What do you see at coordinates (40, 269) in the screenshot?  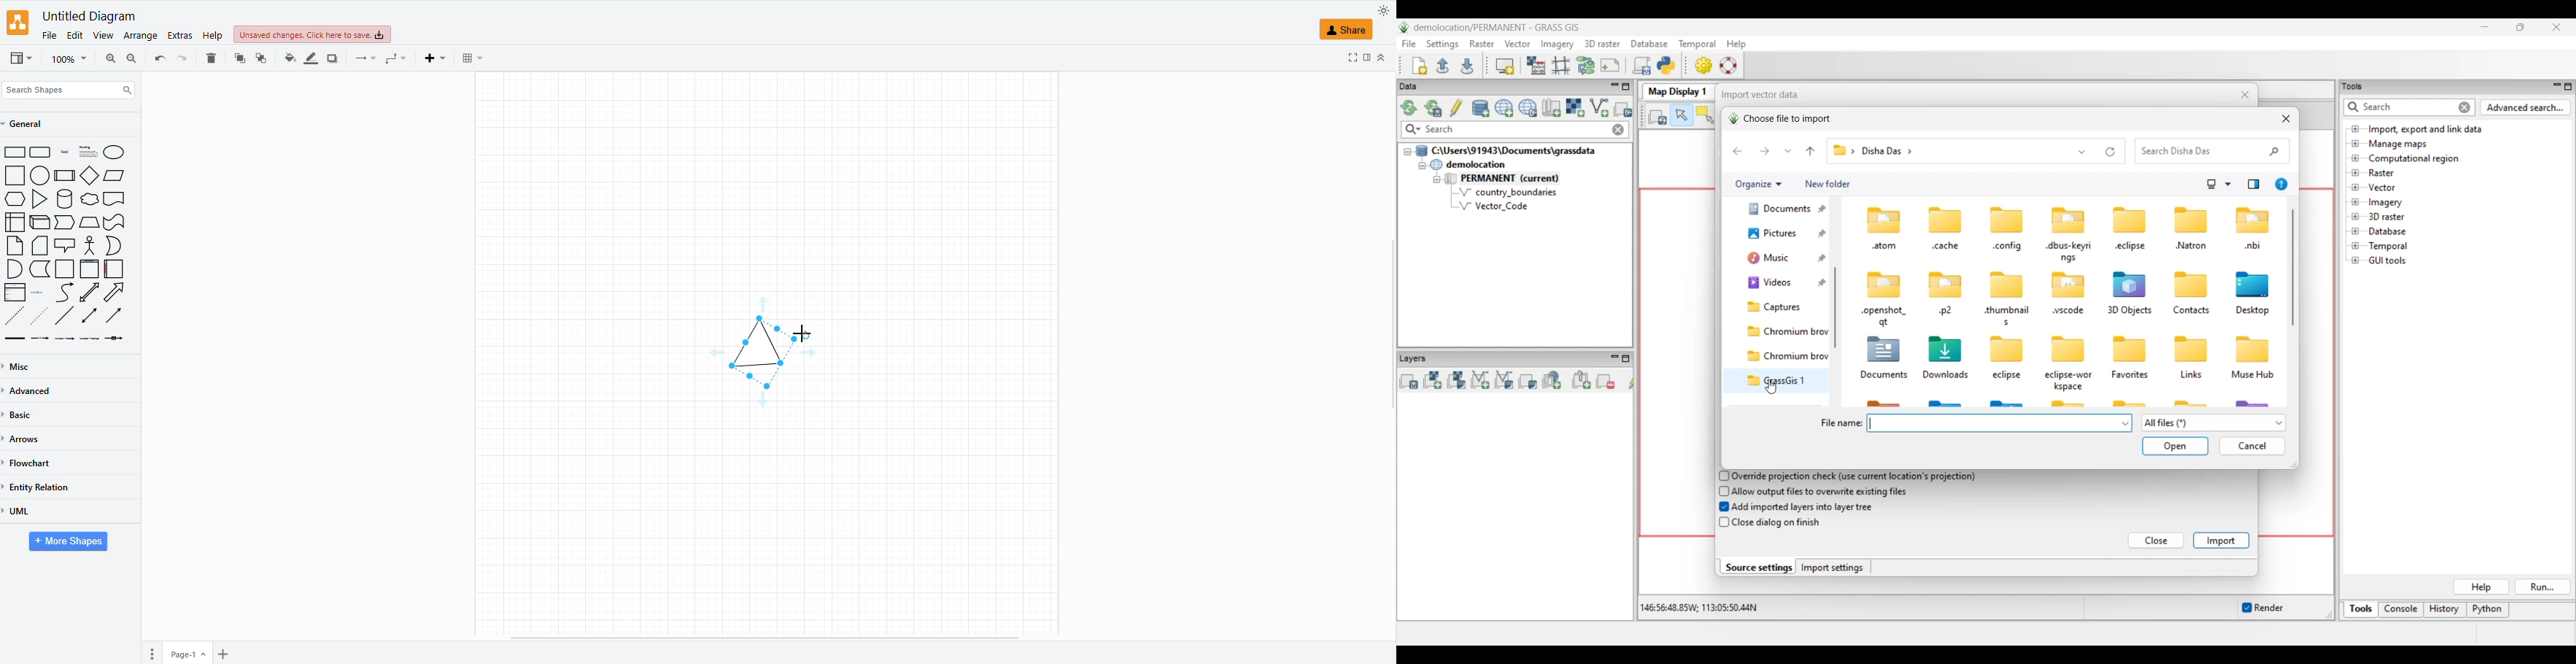 I see `Curved Page` at bounding box center [40, 269].